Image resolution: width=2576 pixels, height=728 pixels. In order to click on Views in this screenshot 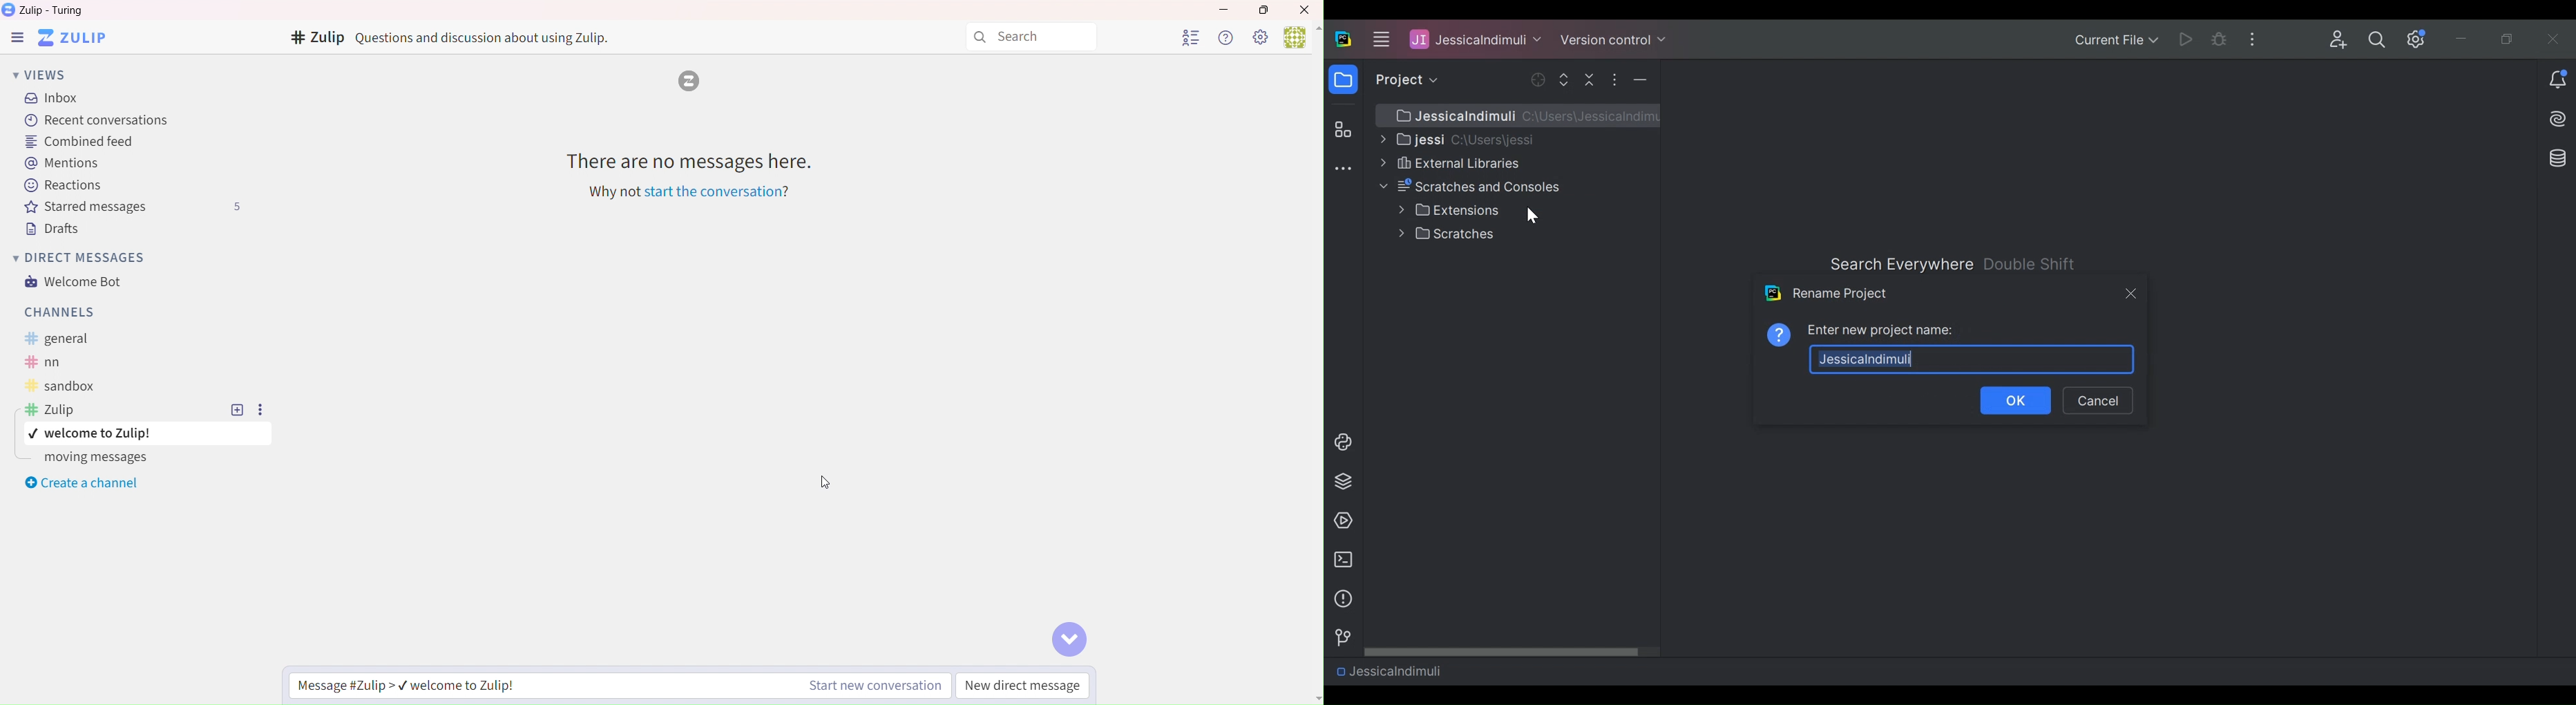, I will do `click(37, 75)`.